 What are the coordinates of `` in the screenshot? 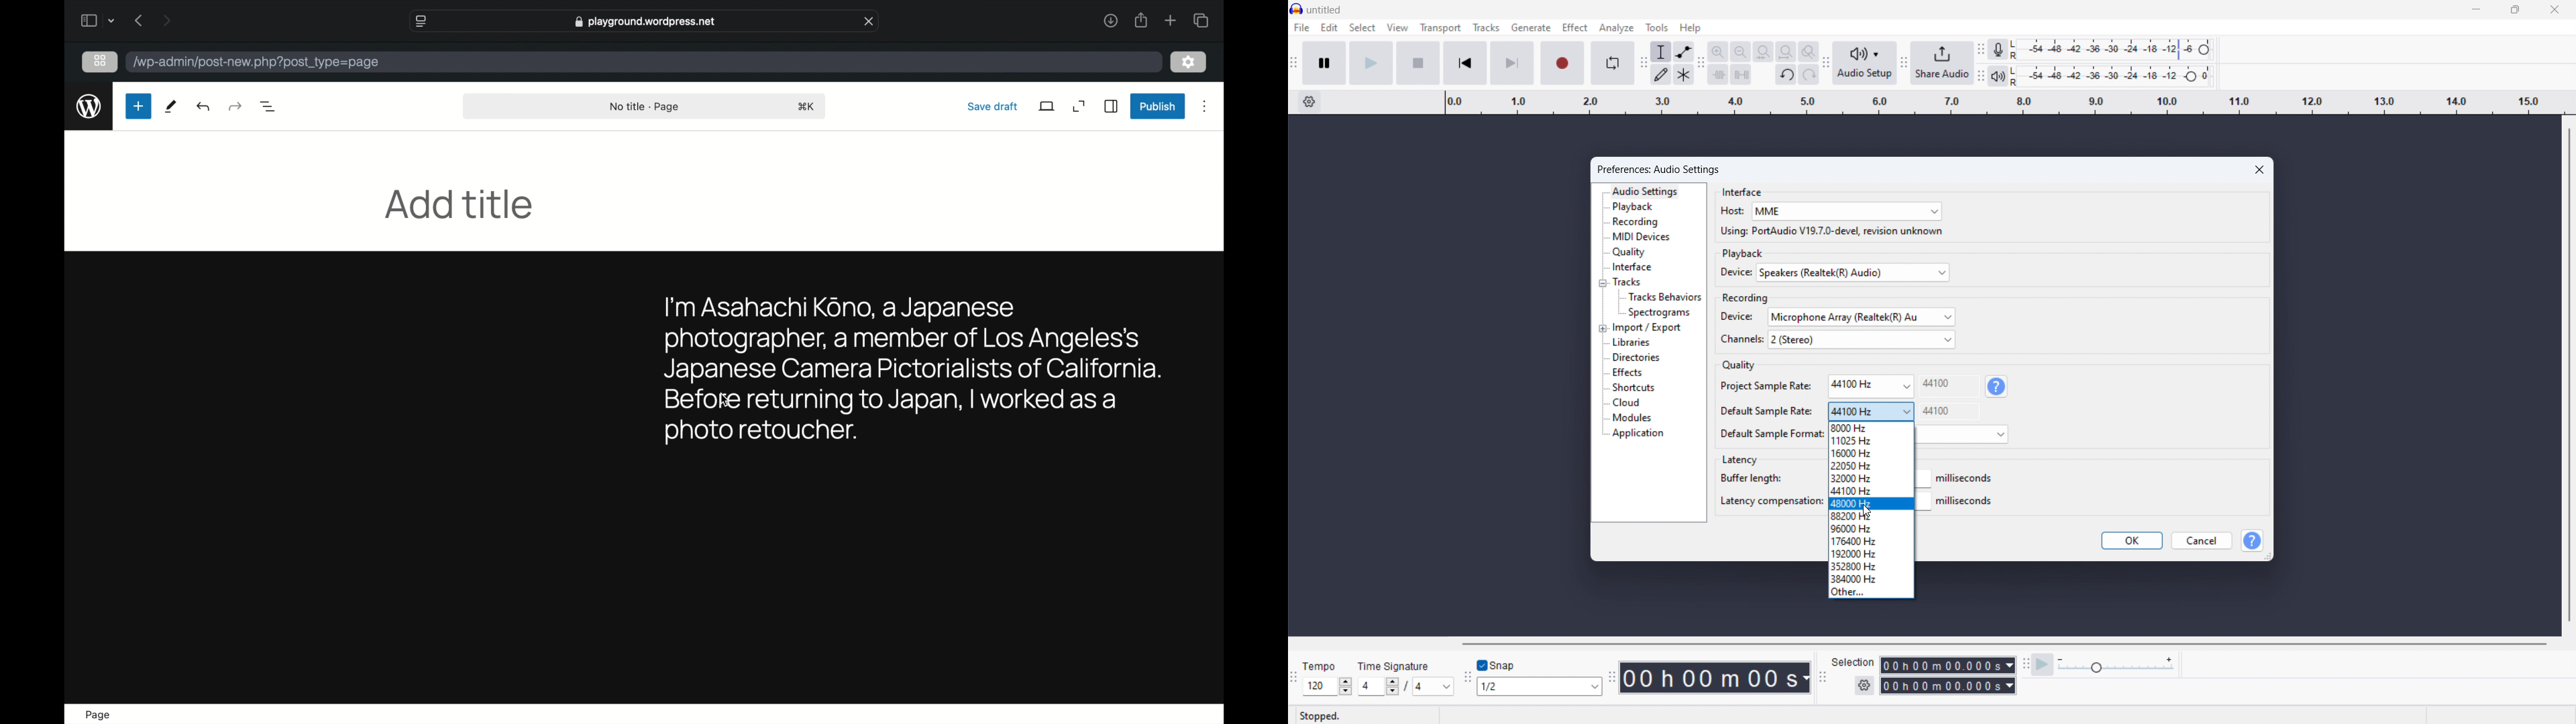 It's located at (1872, 453).